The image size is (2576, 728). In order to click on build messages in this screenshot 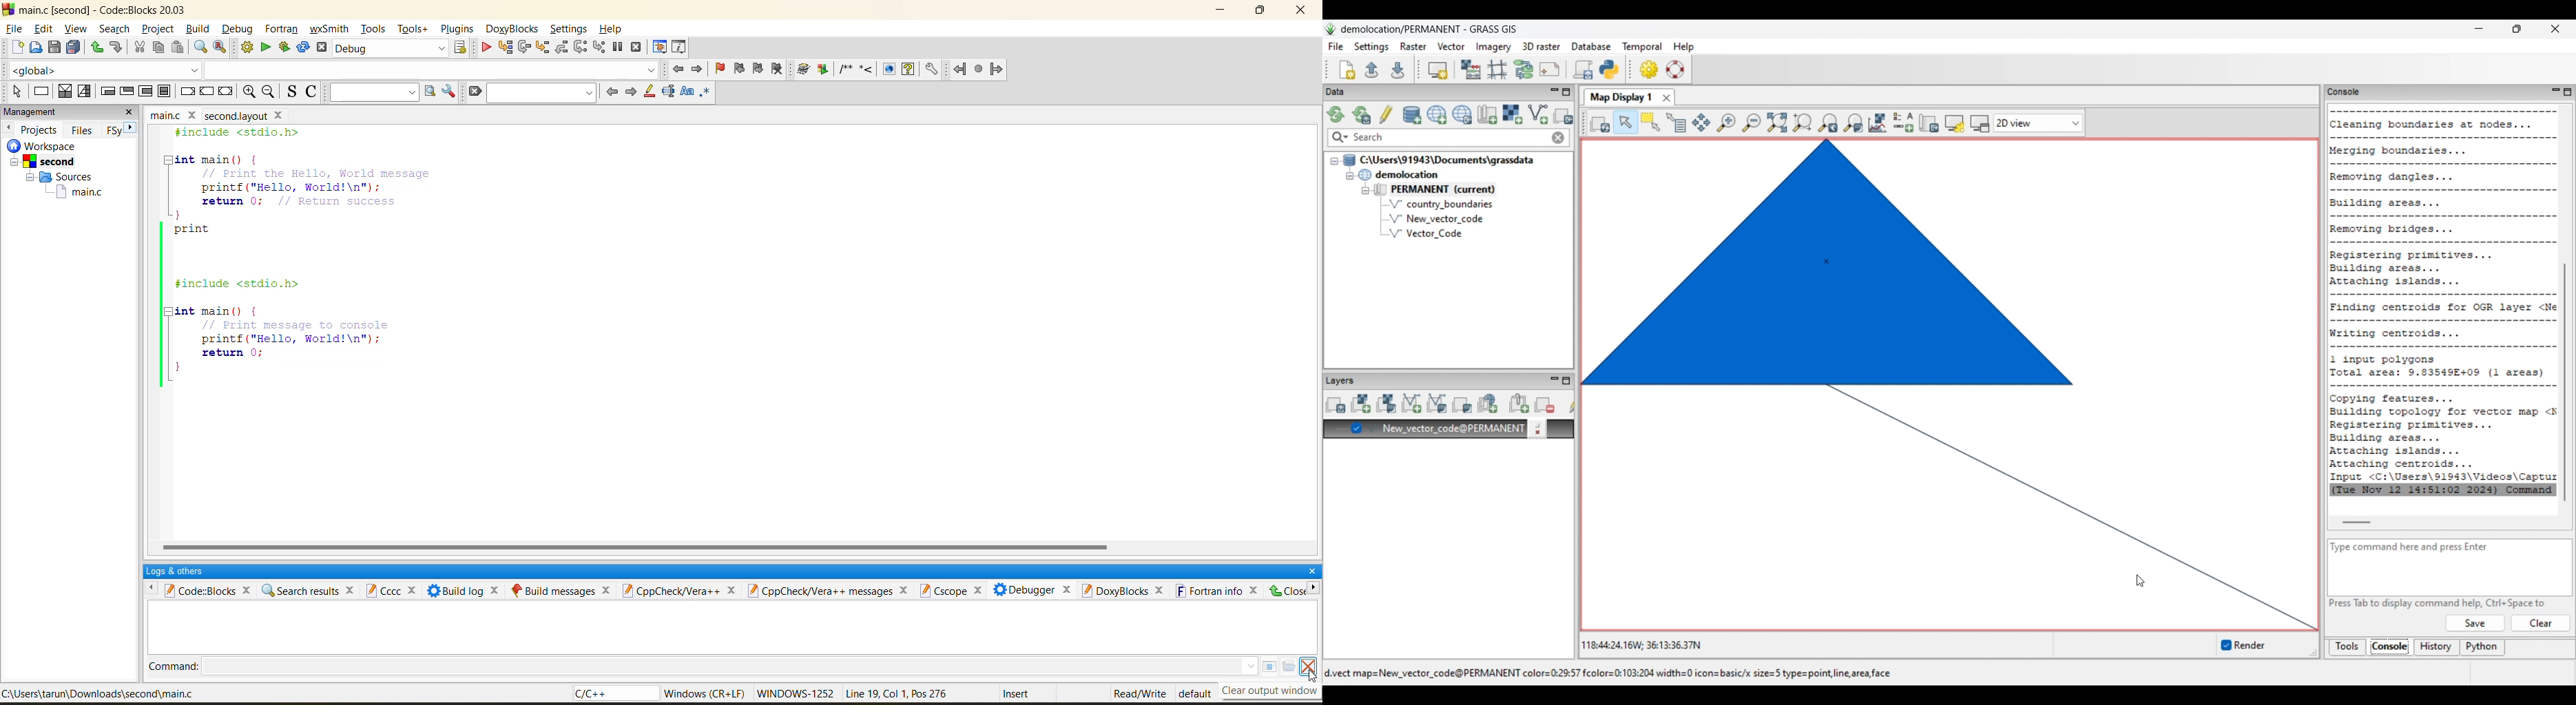, I will do `click(564, 589)`.